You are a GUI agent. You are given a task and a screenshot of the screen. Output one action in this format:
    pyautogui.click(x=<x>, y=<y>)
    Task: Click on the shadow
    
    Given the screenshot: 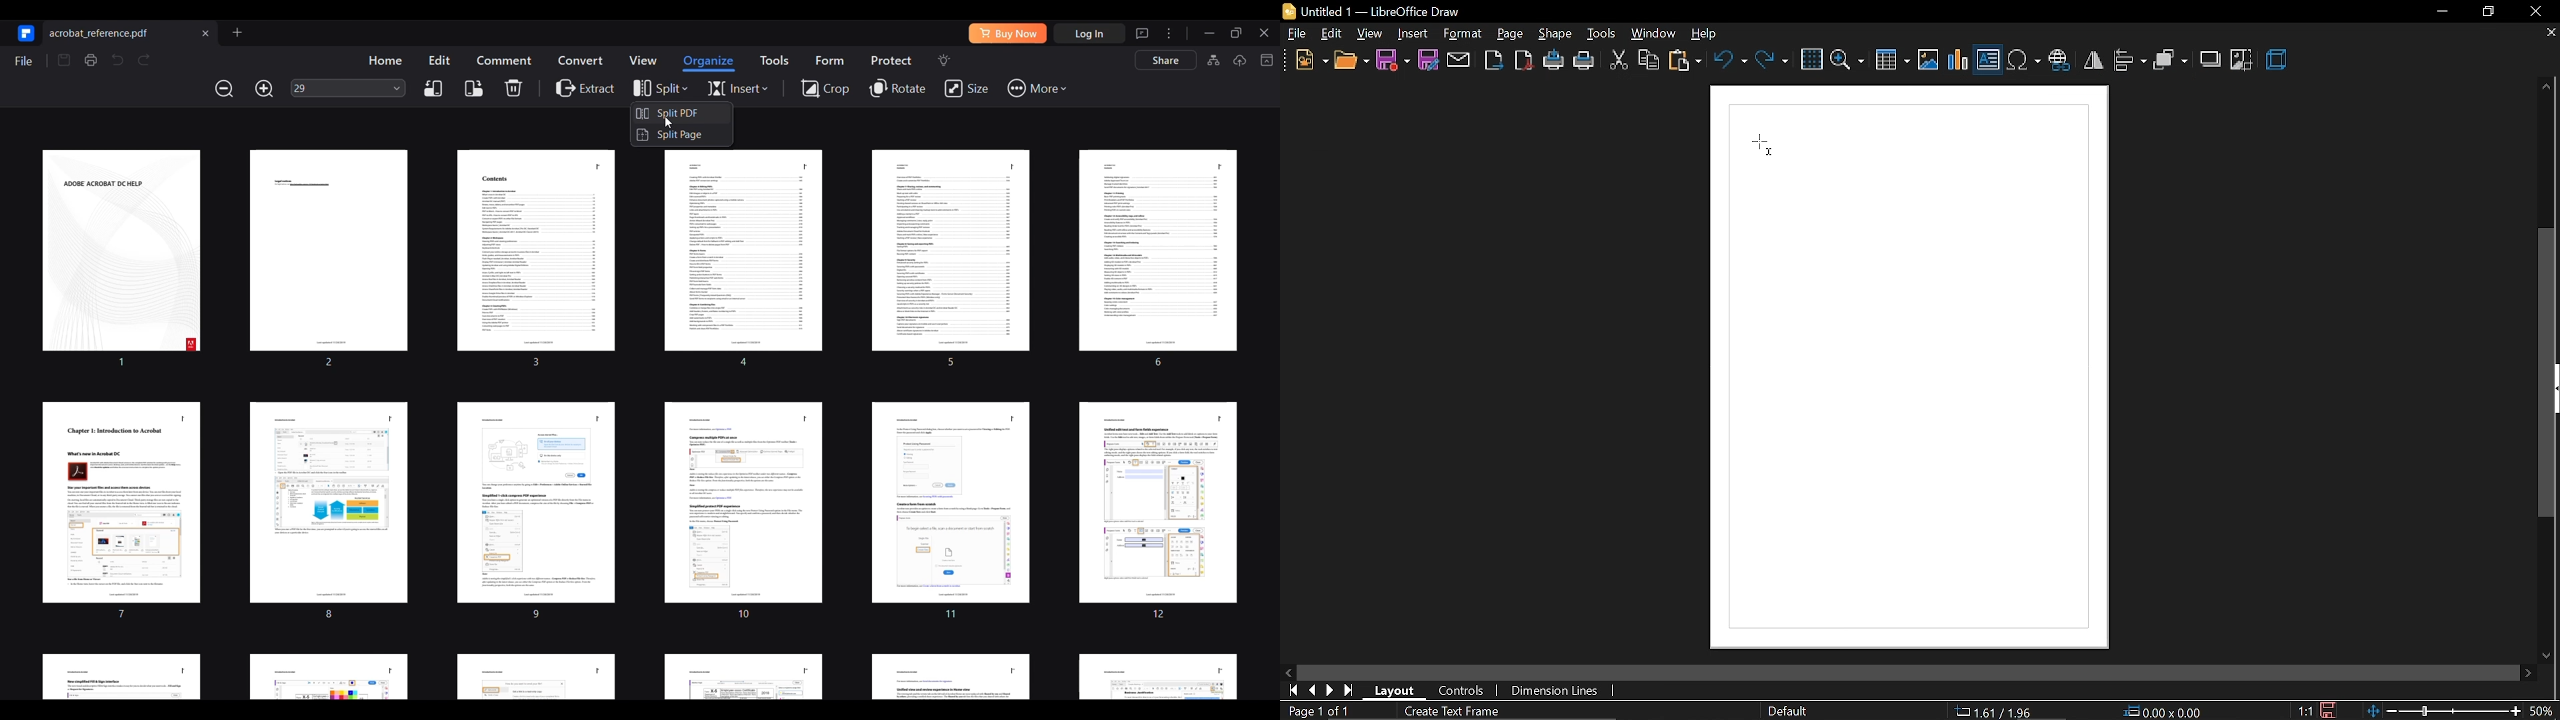 What is the action you would take?
    pyautogui.click(x=2212, y=58)
    